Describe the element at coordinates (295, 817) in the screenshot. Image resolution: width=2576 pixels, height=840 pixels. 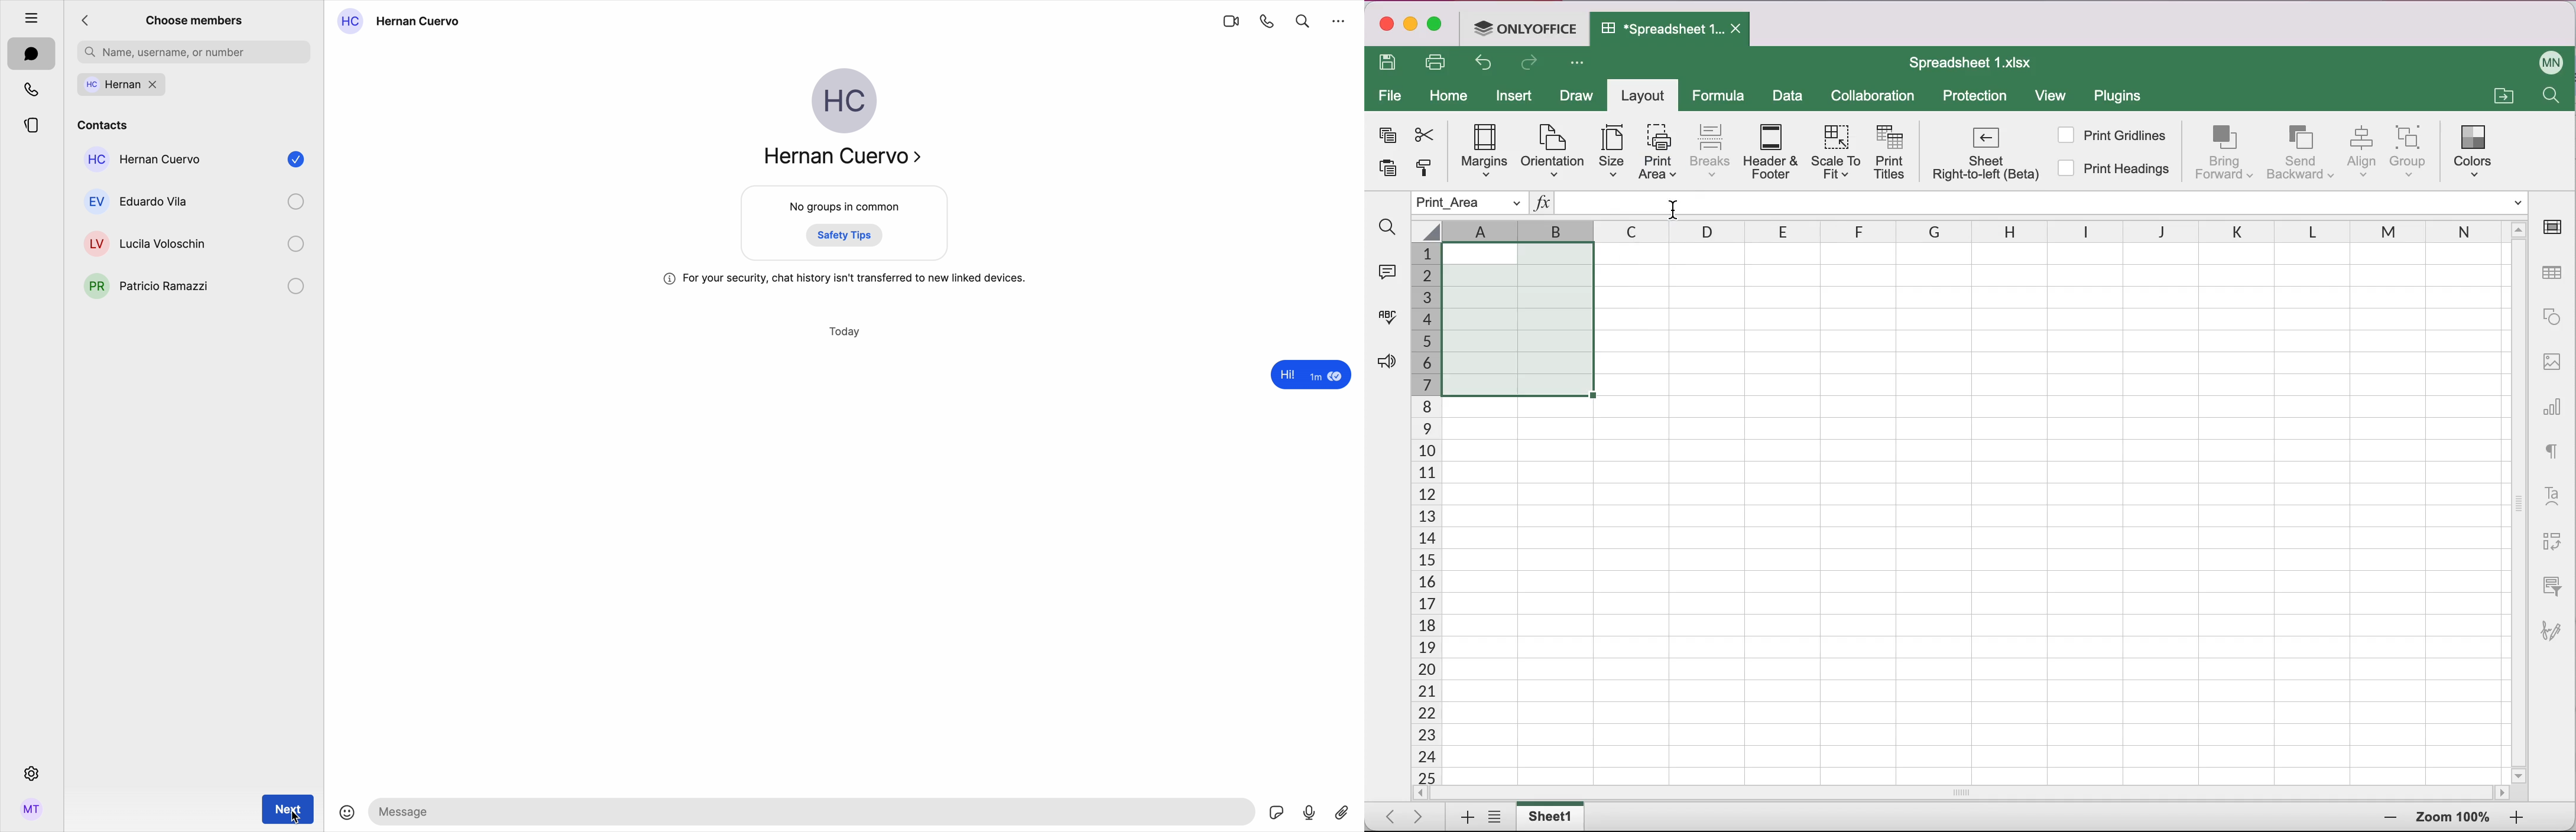
I see `cursor ` at that location.